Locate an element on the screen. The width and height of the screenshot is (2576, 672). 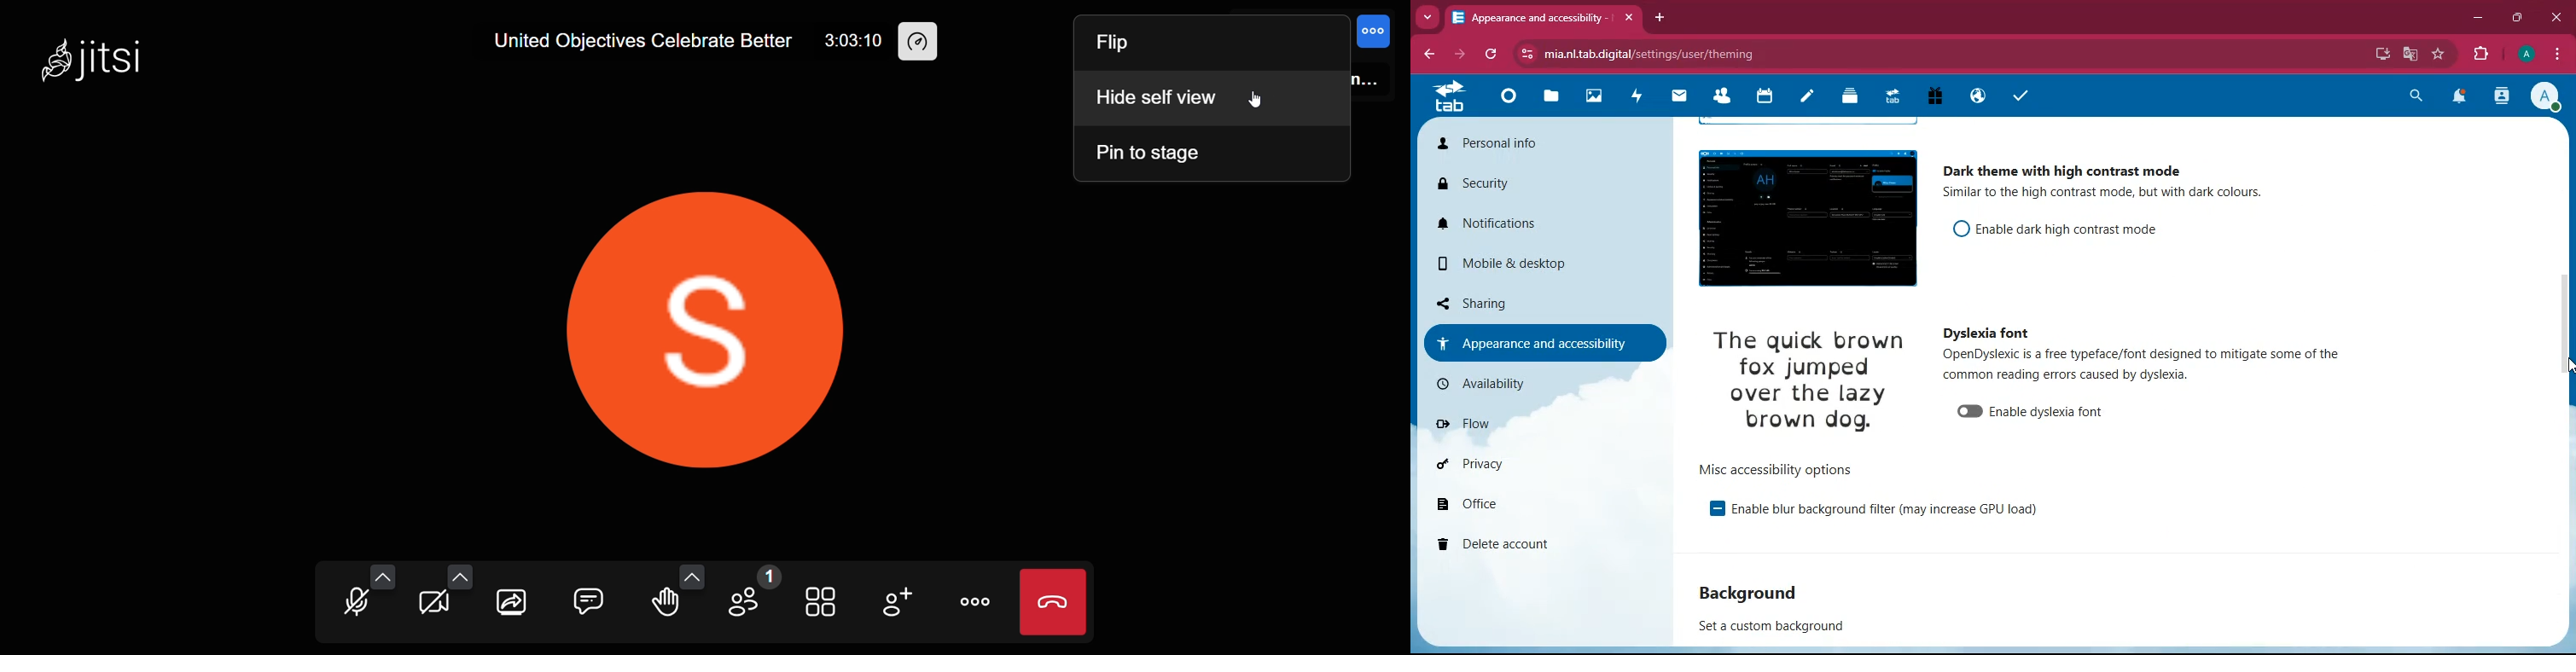
back is located at coordinates (1428, 55).